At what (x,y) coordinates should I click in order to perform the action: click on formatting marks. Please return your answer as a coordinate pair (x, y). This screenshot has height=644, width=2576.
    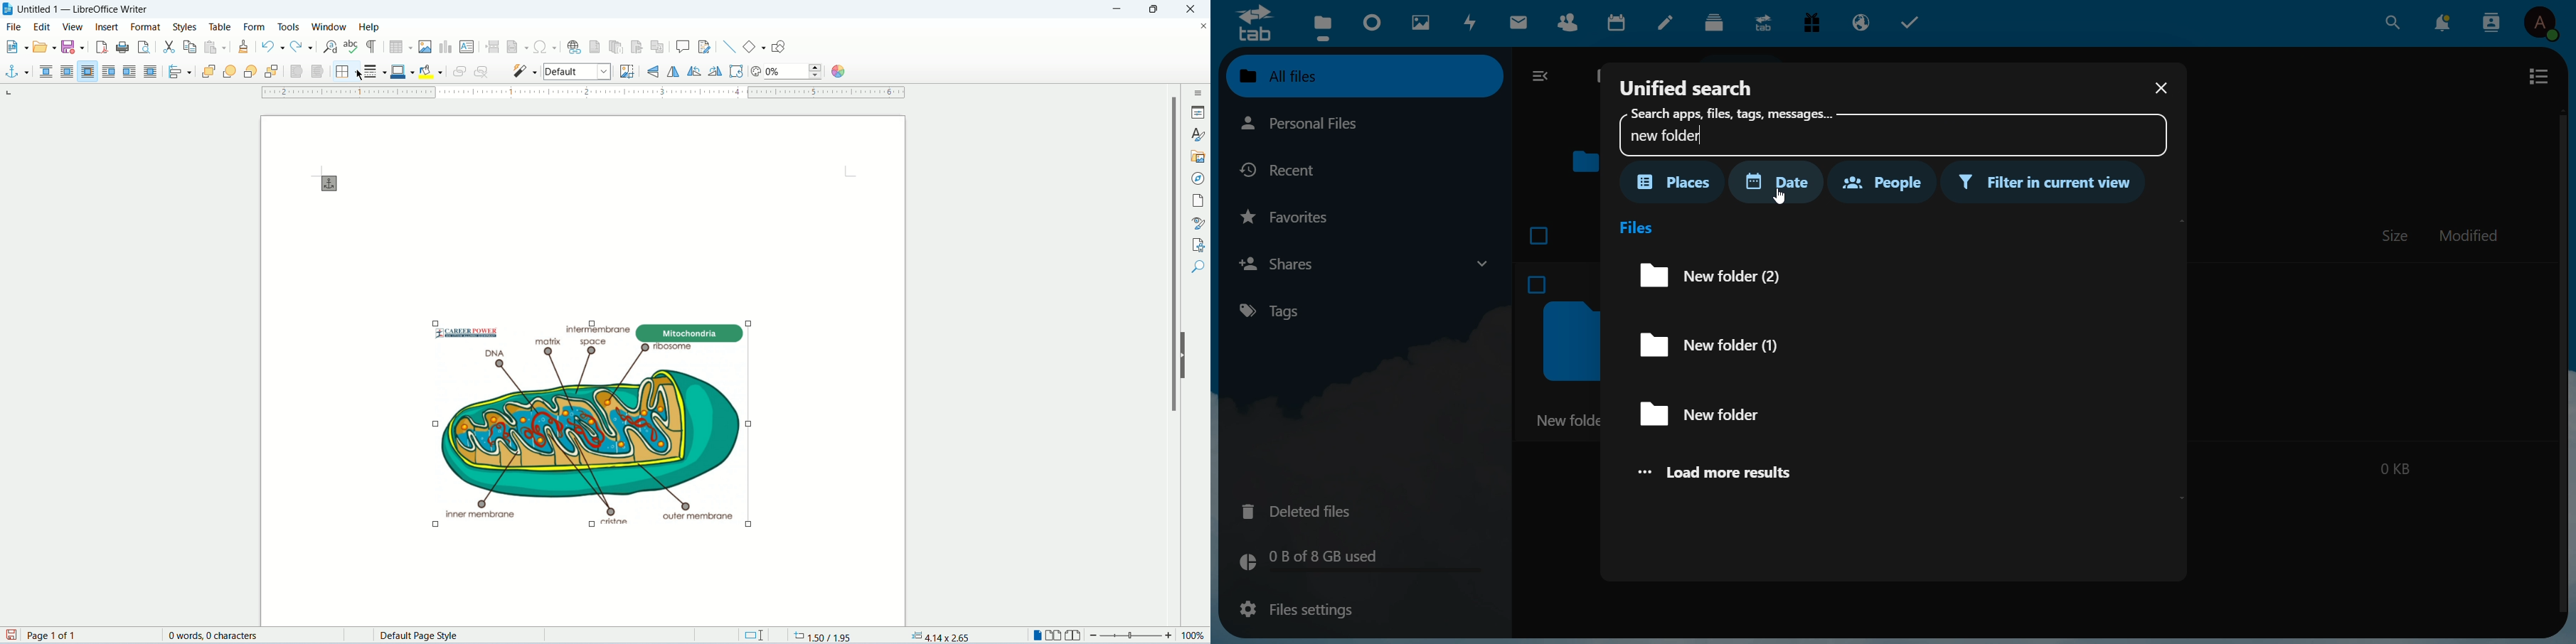
    Looking at the image, I should click on (373, 47).